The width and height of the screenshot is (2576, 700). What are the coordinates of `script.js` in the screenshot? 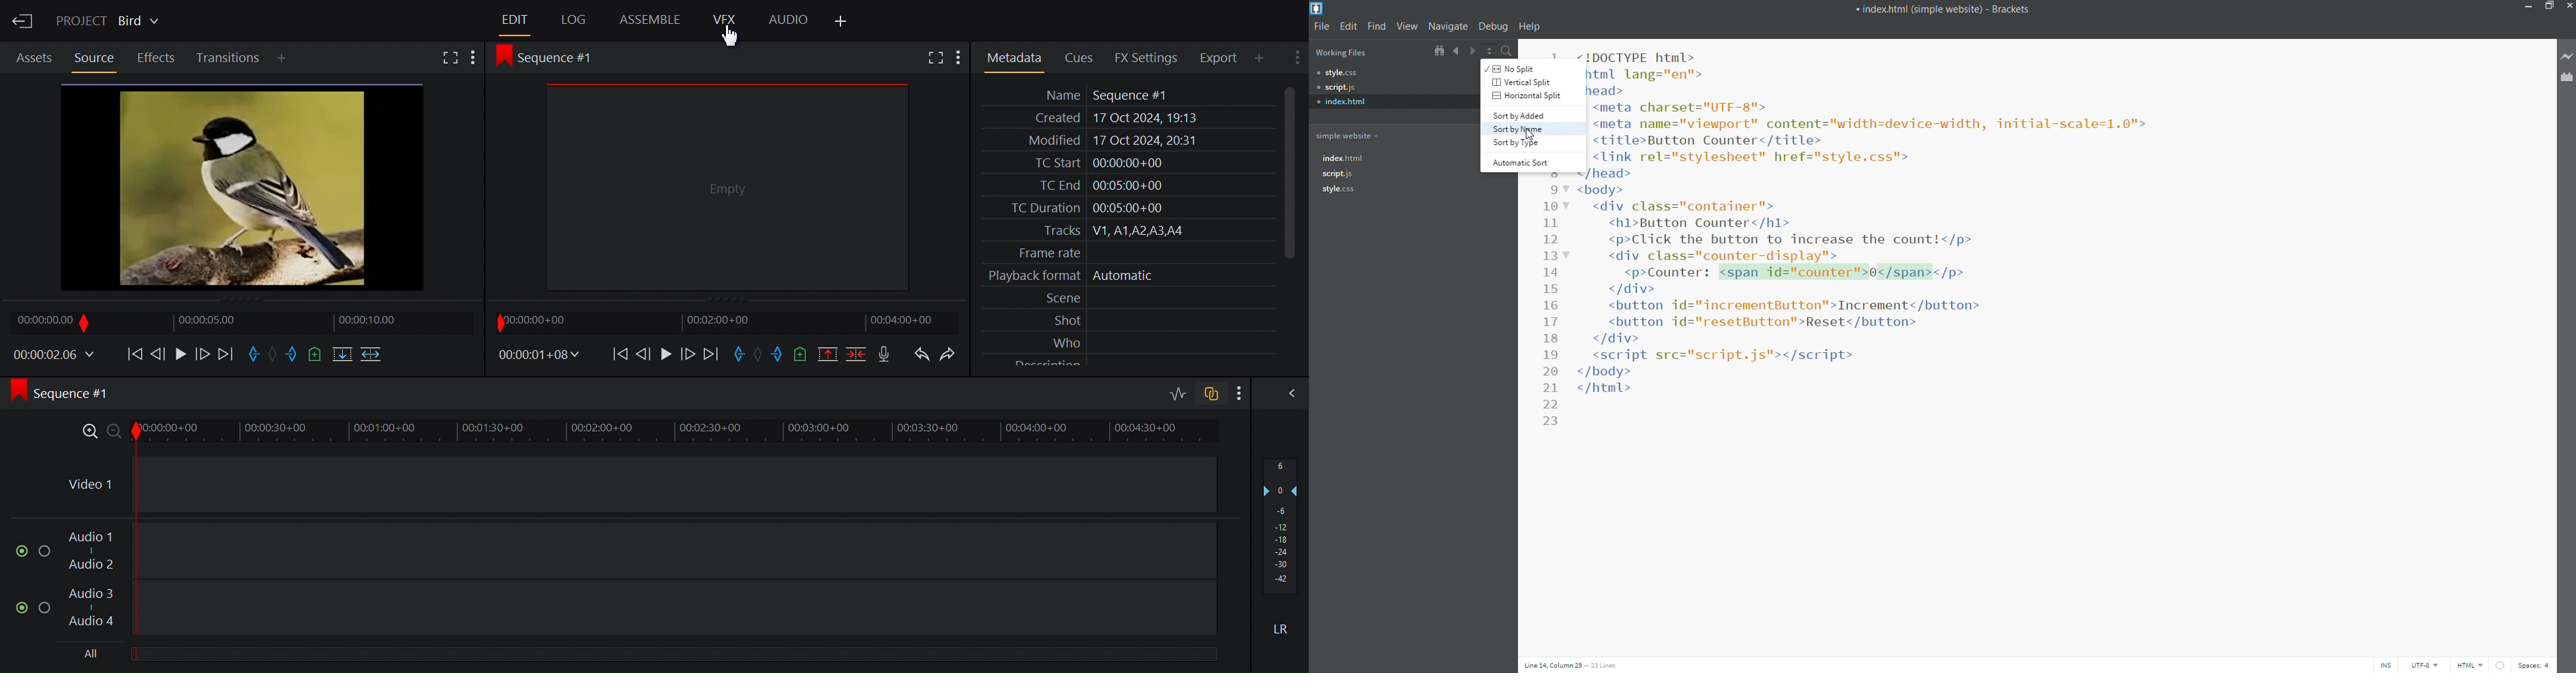 It's located at (1377, 176).